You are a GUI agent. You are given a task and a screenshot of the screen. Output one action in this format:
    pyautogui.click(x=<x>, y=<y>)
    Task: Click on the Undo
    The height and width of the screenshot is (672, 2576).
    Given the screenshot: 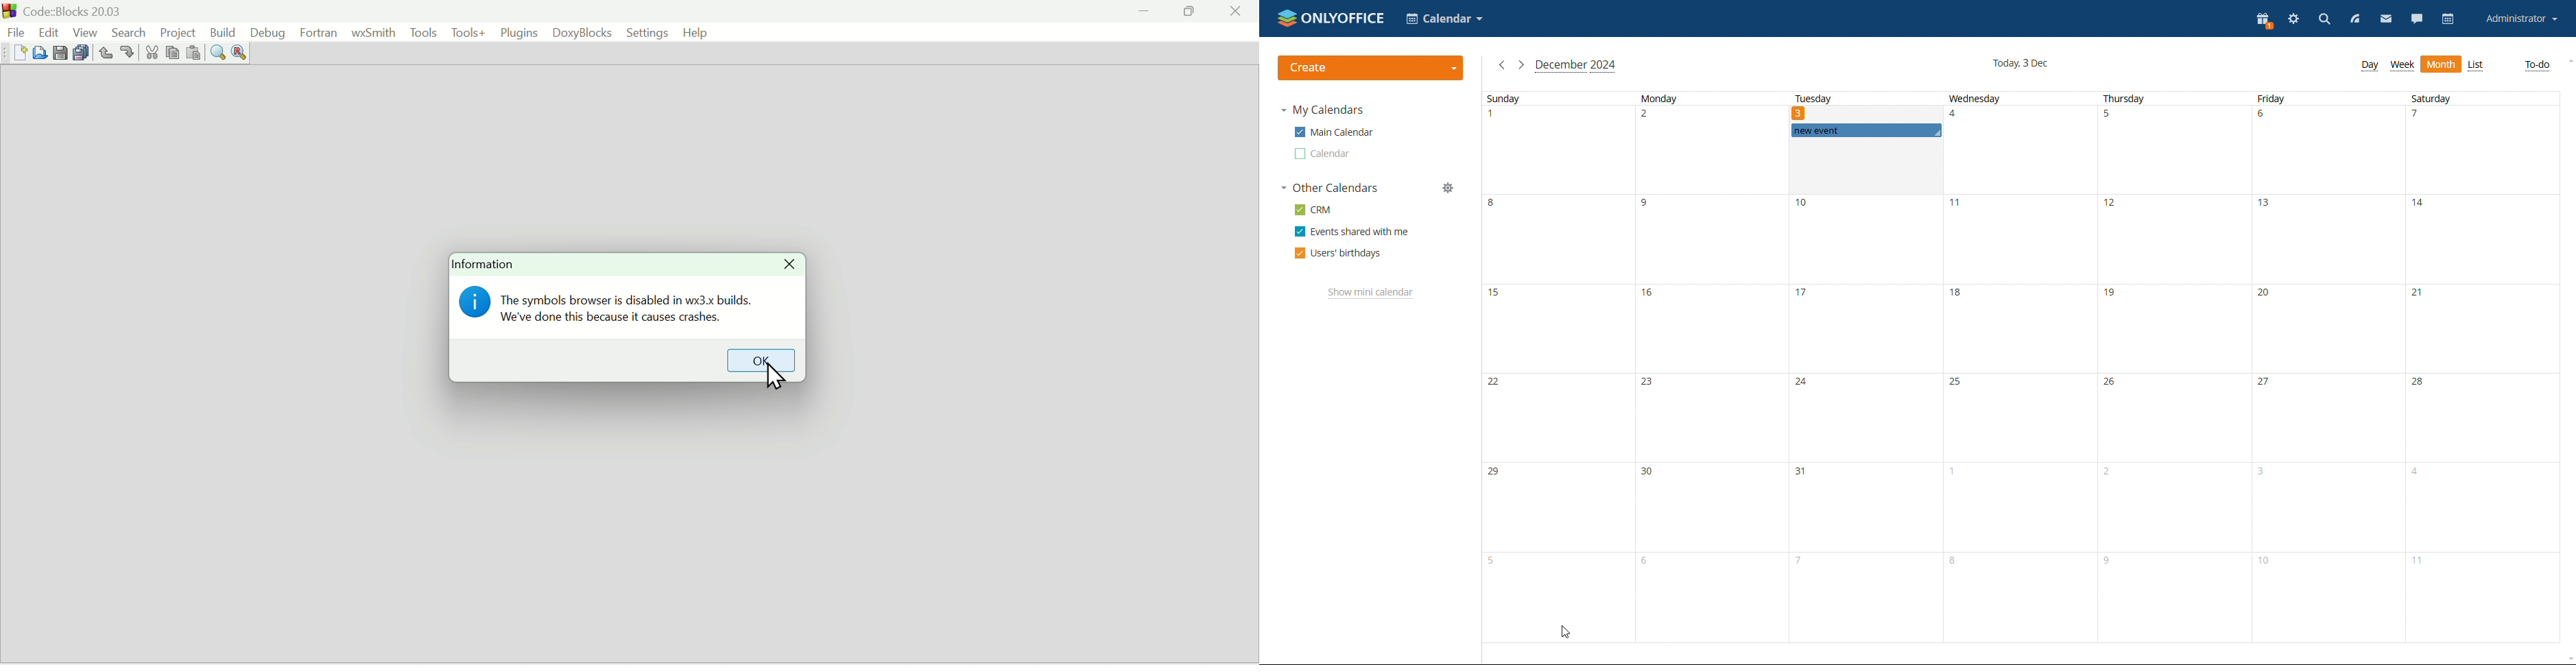 What is the action you would take?
    pyautogui.click(x=106, y=52)
    